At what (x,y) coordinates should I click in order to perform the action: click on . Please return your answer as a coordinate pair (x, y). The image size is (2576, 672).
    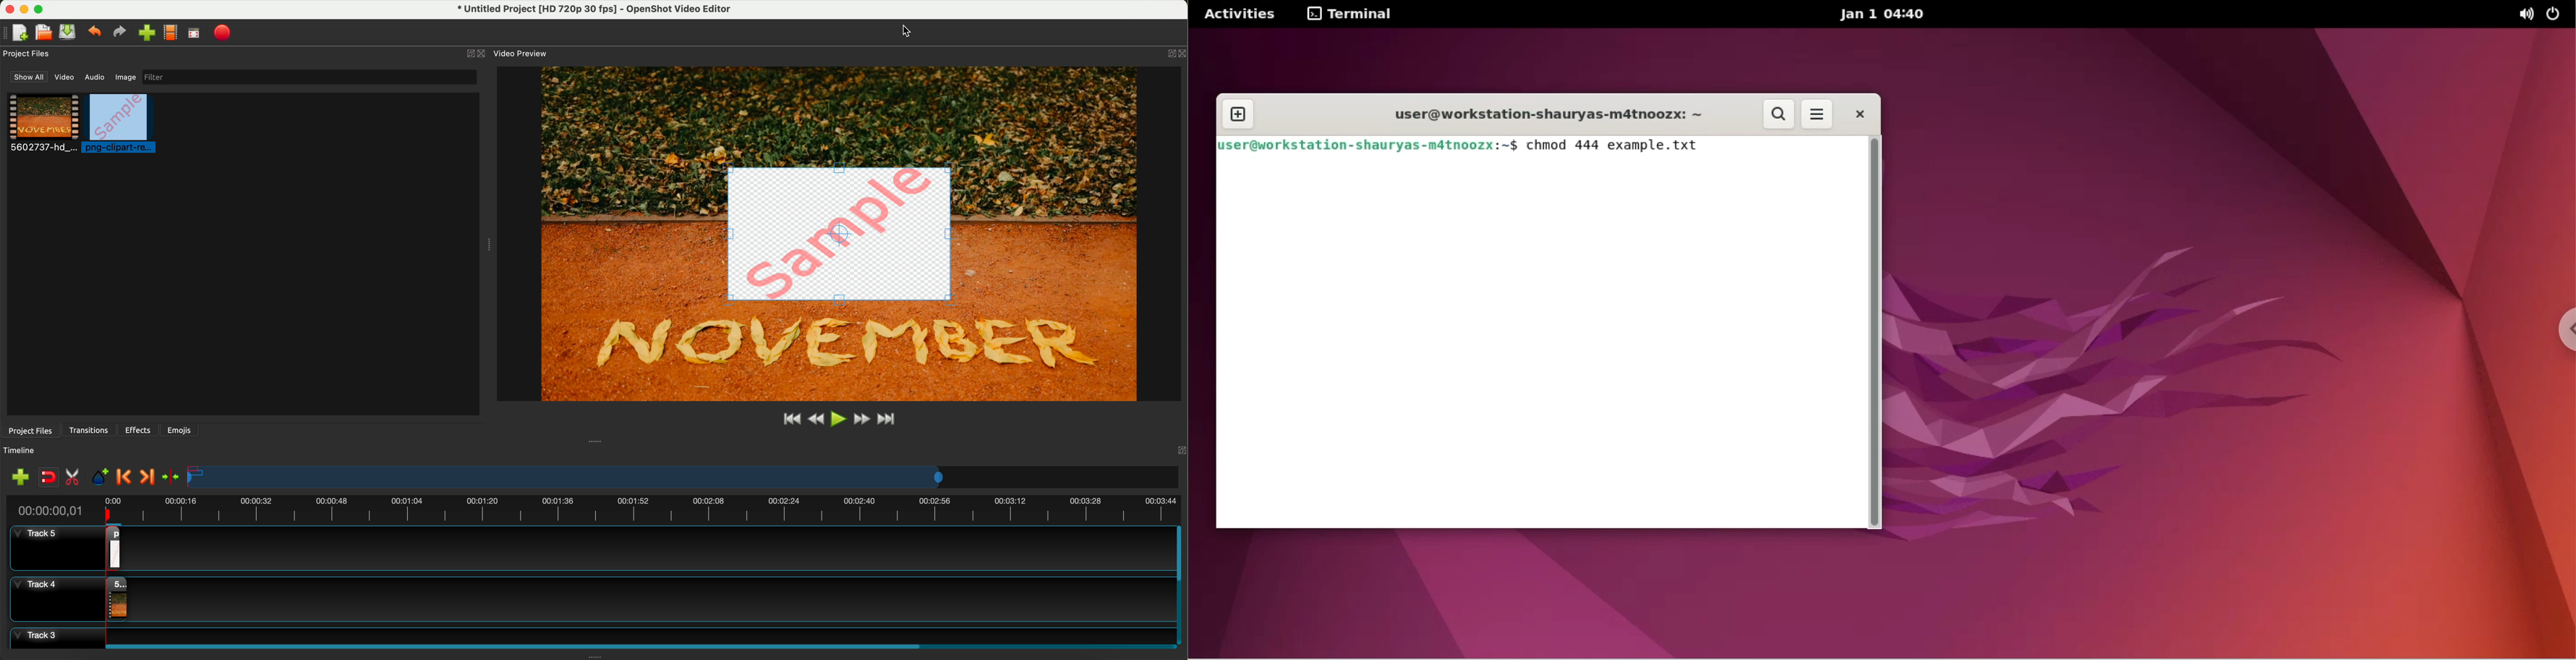
    Looking at the image, I should click on (1179, 449).